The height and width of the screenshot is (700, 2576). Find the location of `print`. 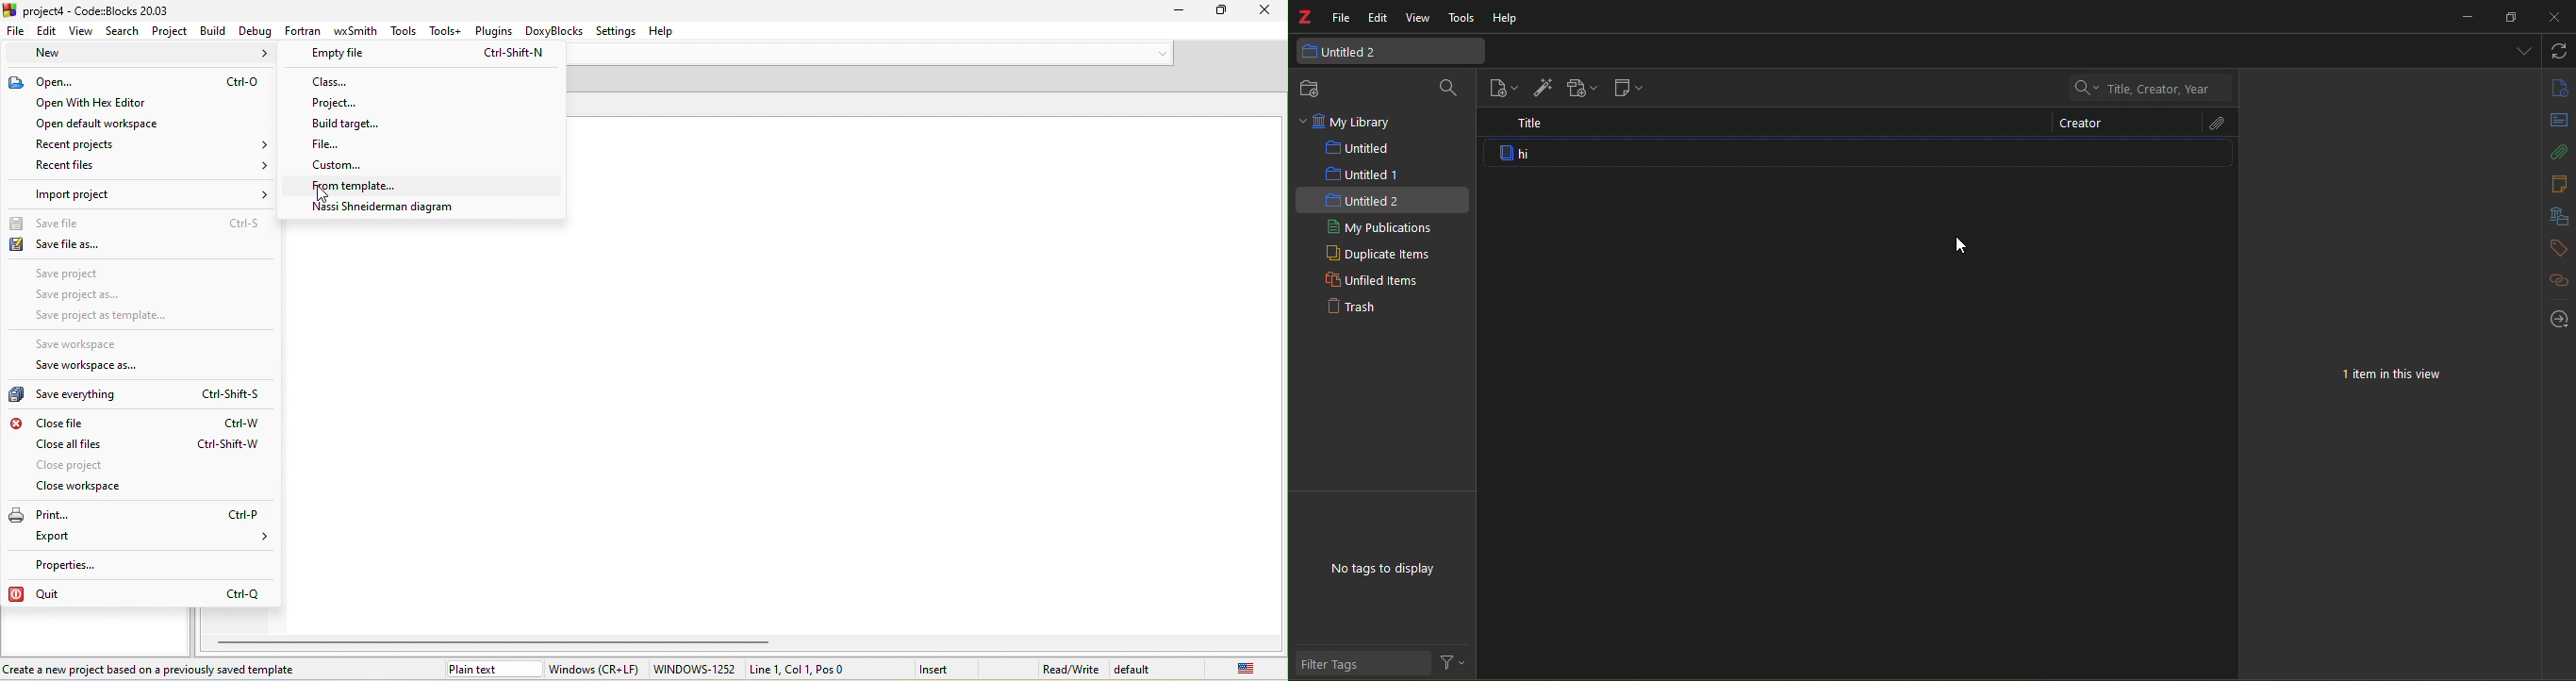

print is located at coordinates (137, 511).